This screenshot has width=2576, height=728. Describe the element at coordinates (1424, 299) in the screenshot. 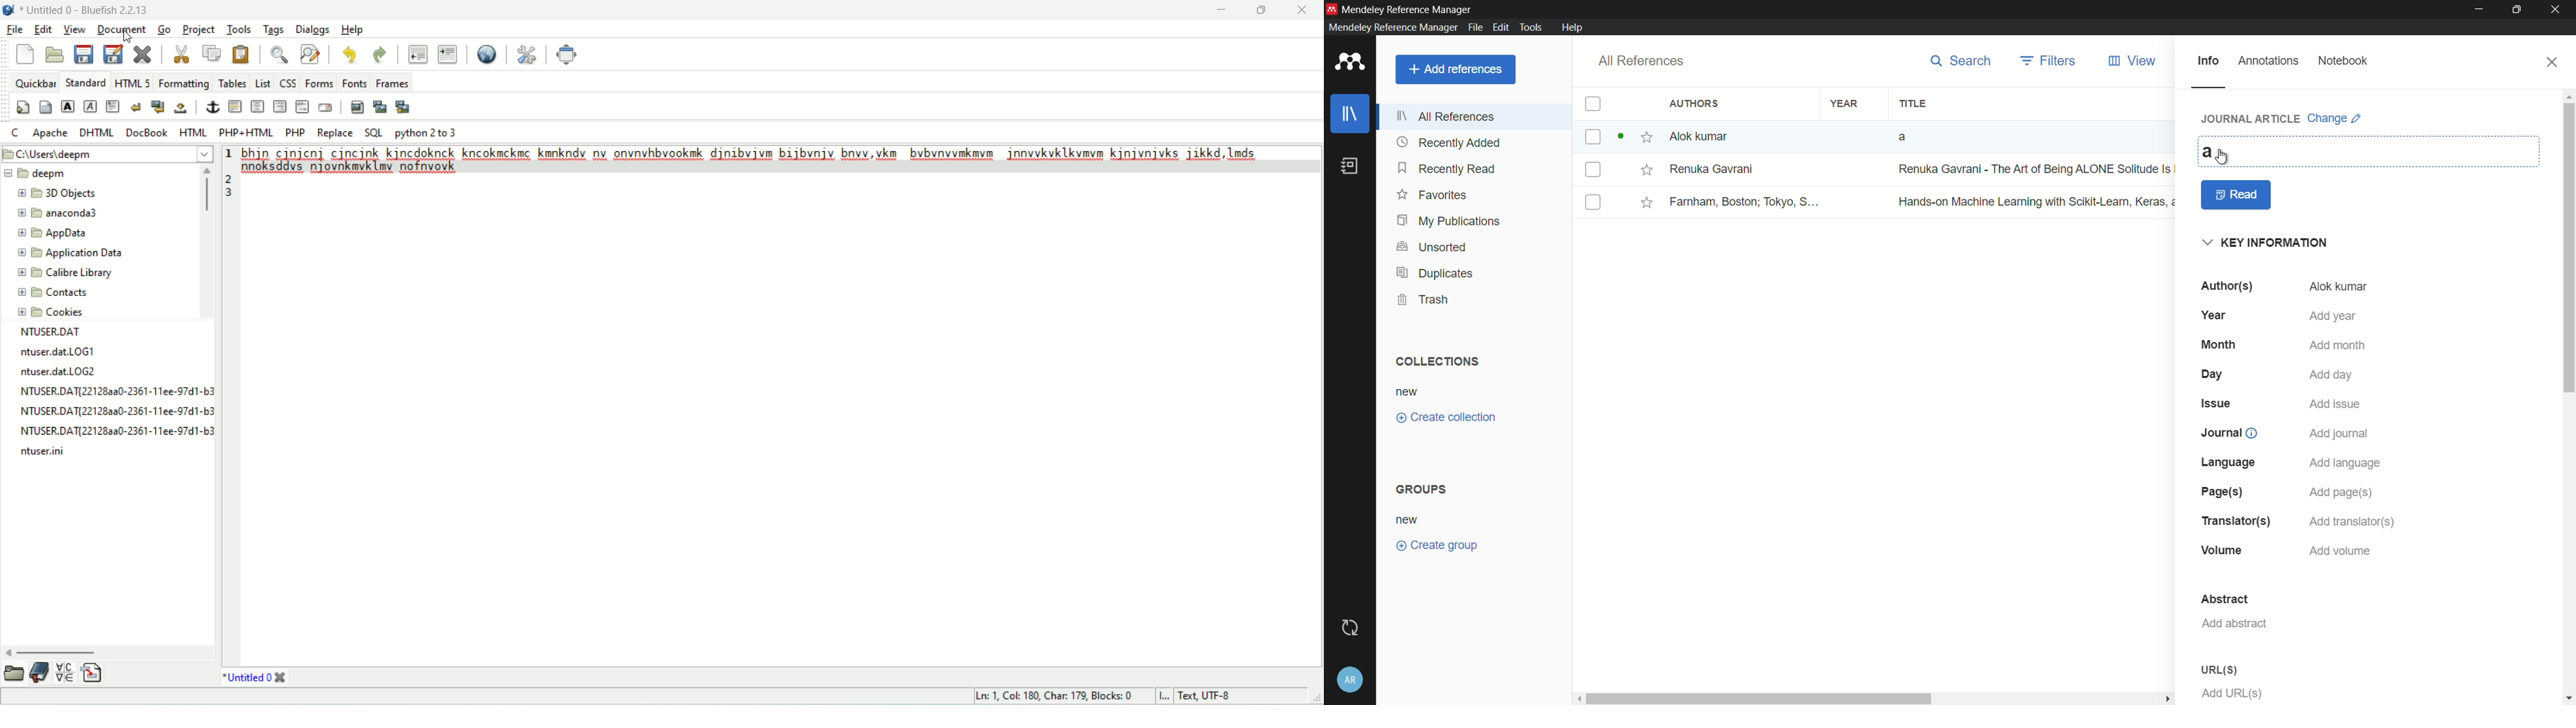

I see `trash` at that location.